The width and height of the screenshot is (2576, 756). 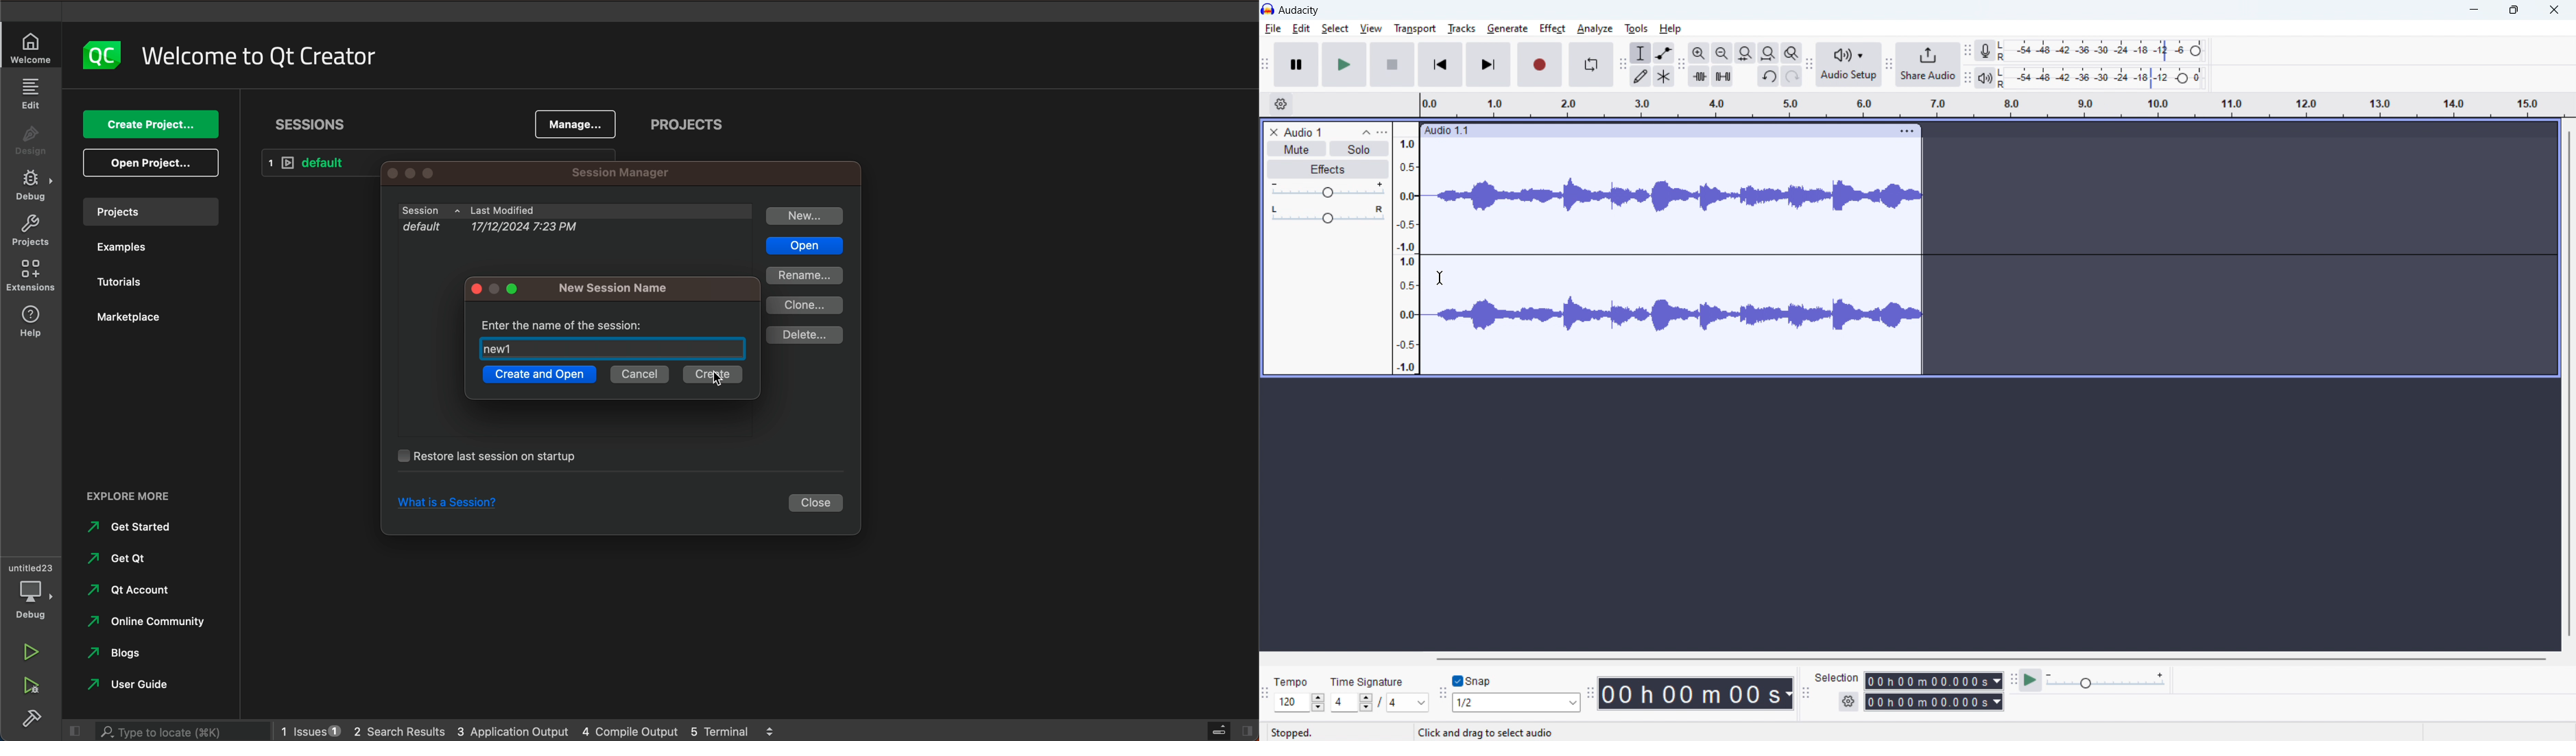 What do you see at coordinates (1328, 214) in the screenshot?
I see `pan` at bounding box center [1328, 214].